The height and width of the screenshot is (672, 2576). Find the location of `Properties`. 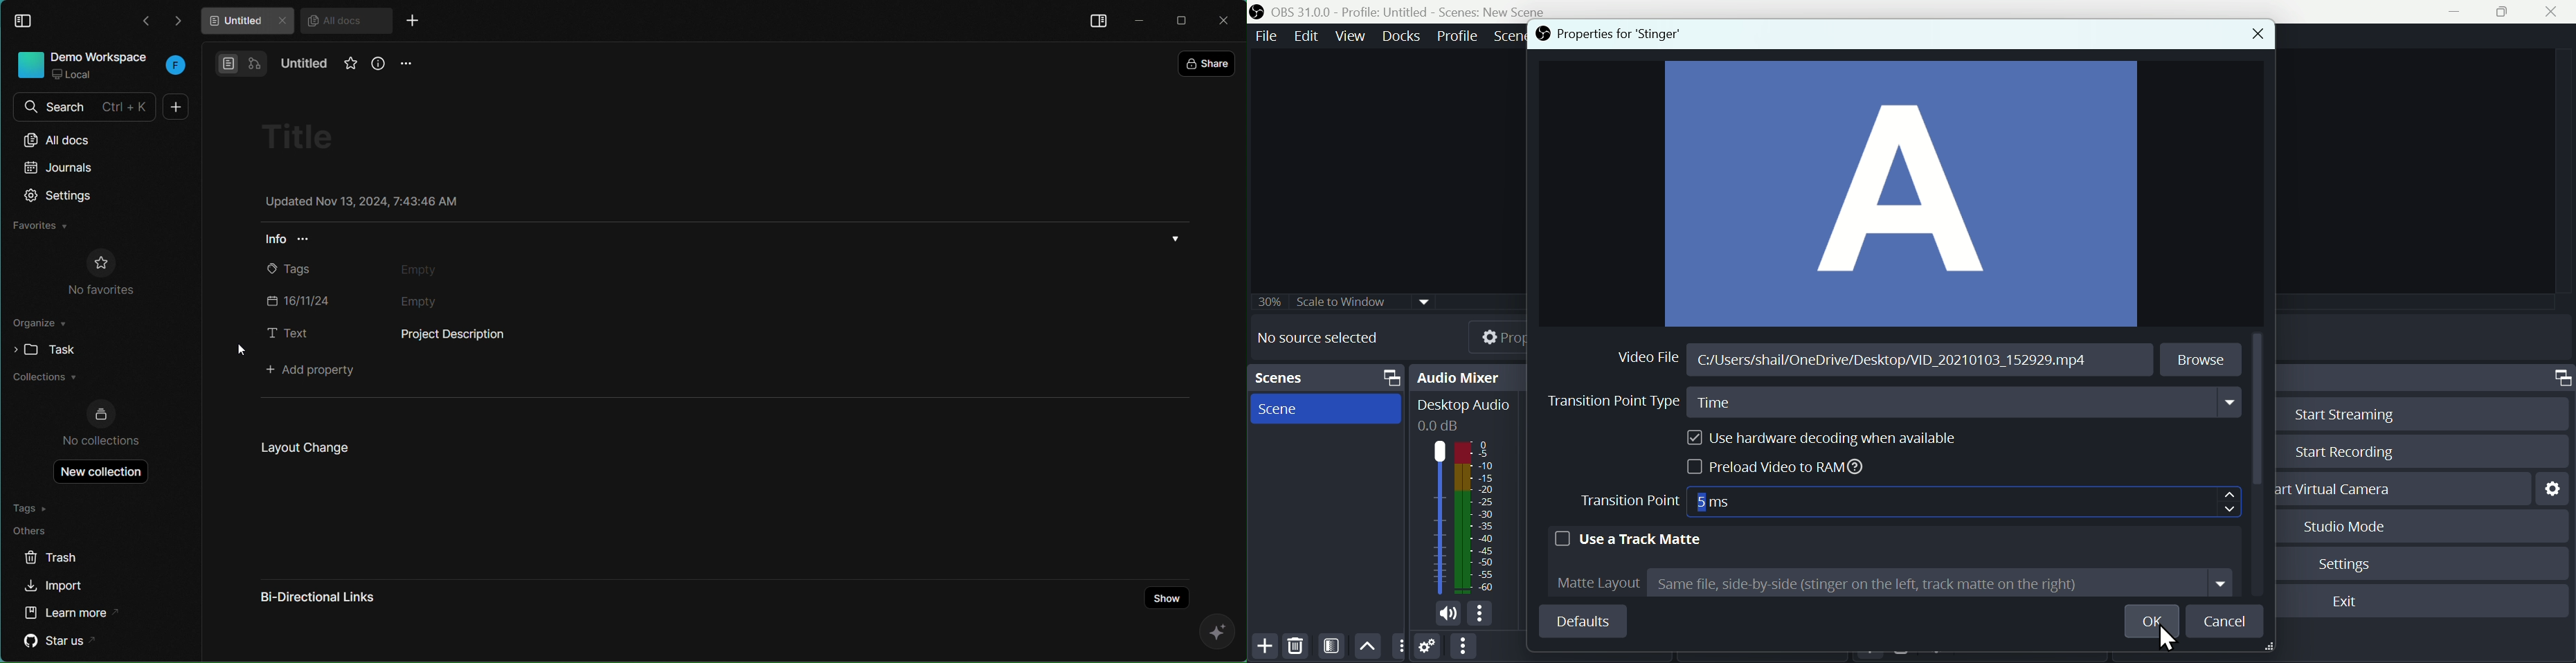

Properties is located at coordinates (1486, 335).